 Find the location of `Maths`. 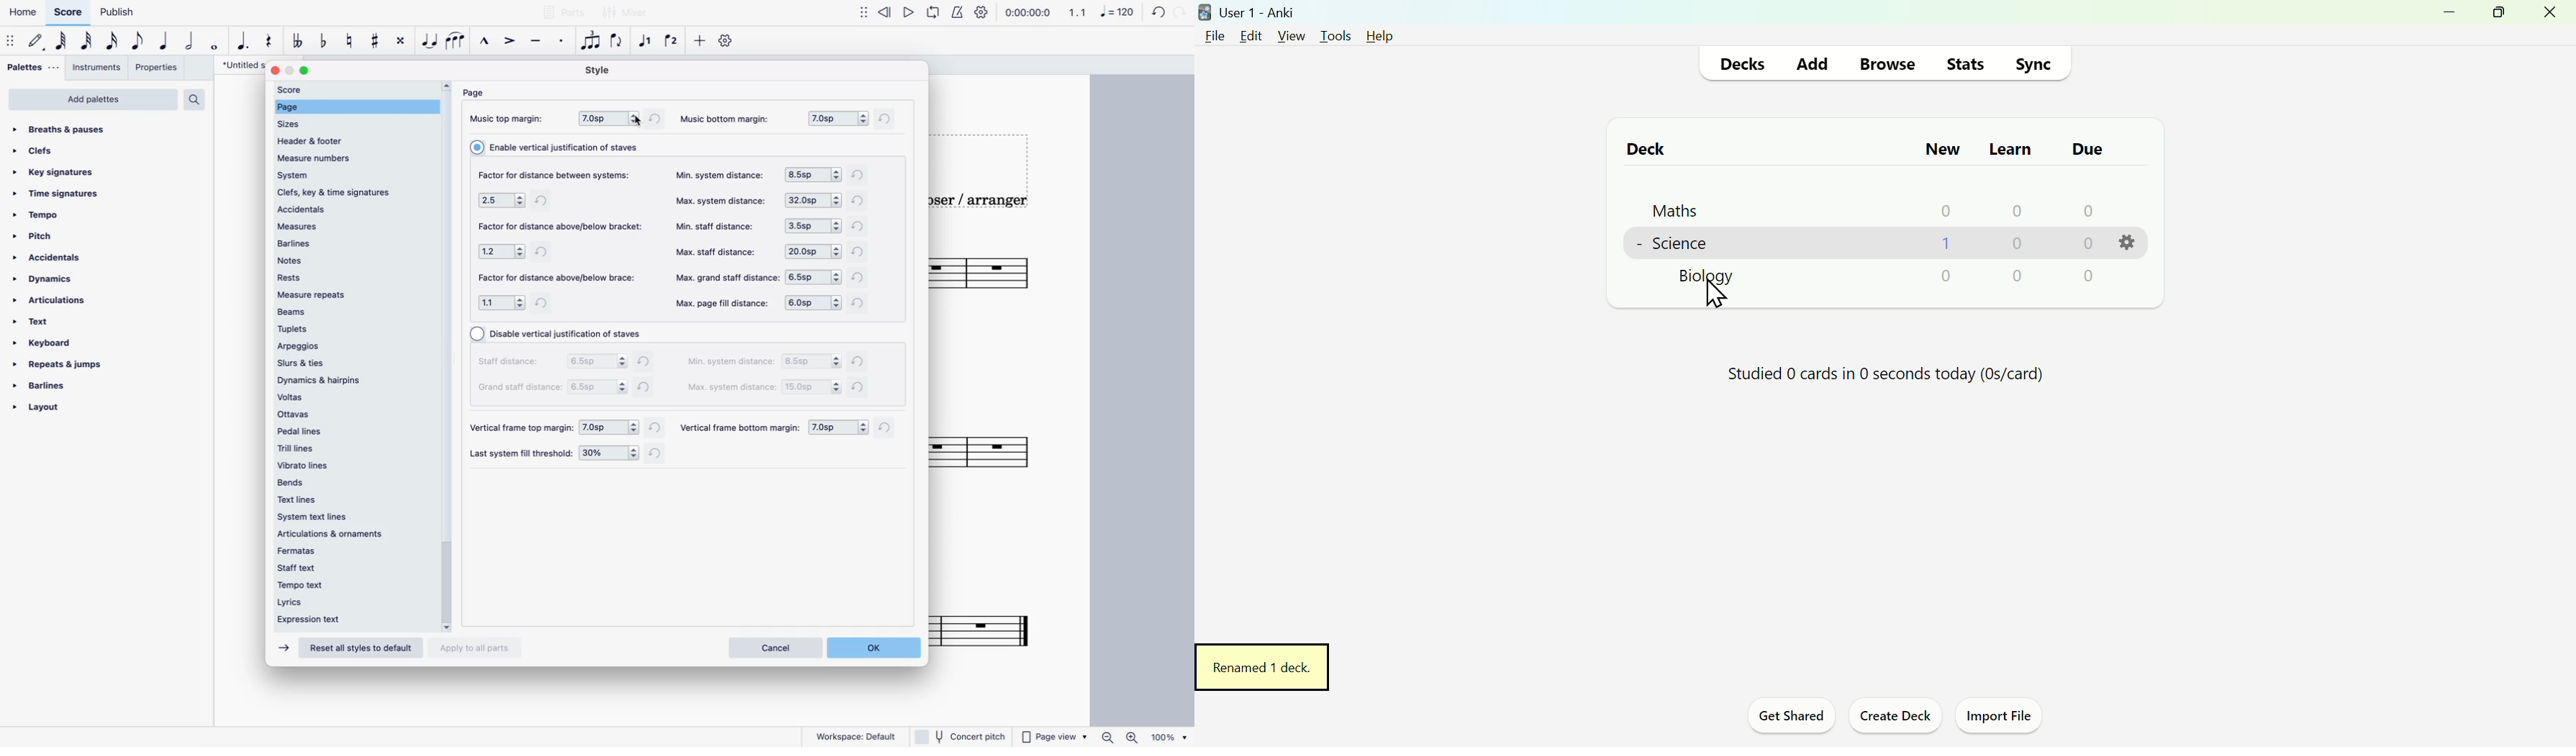

Maths is located at coordinates (1666, 207).